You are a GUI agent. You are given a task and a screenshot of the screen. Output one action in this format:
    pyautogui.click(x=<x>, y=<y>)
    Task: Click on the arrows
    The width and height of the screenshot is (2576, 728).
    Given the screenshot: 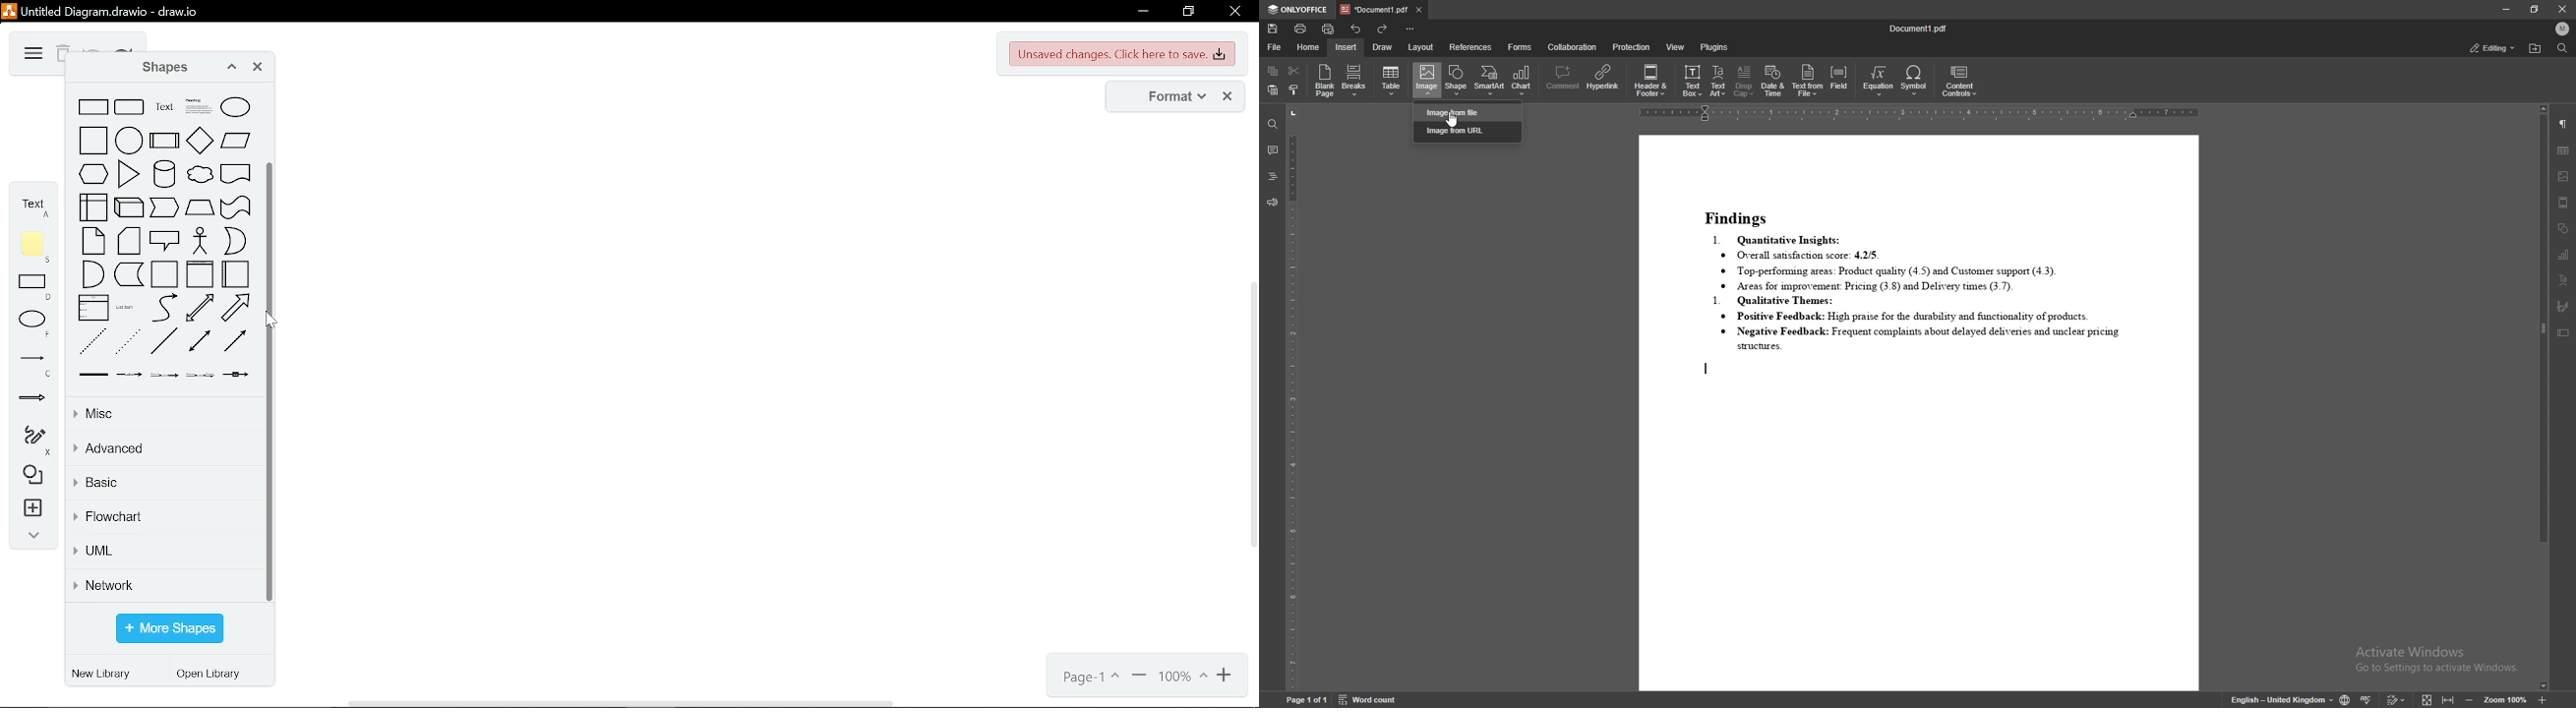 What is the action you would take?
    pyautogui.click(x=32, y=401)
    